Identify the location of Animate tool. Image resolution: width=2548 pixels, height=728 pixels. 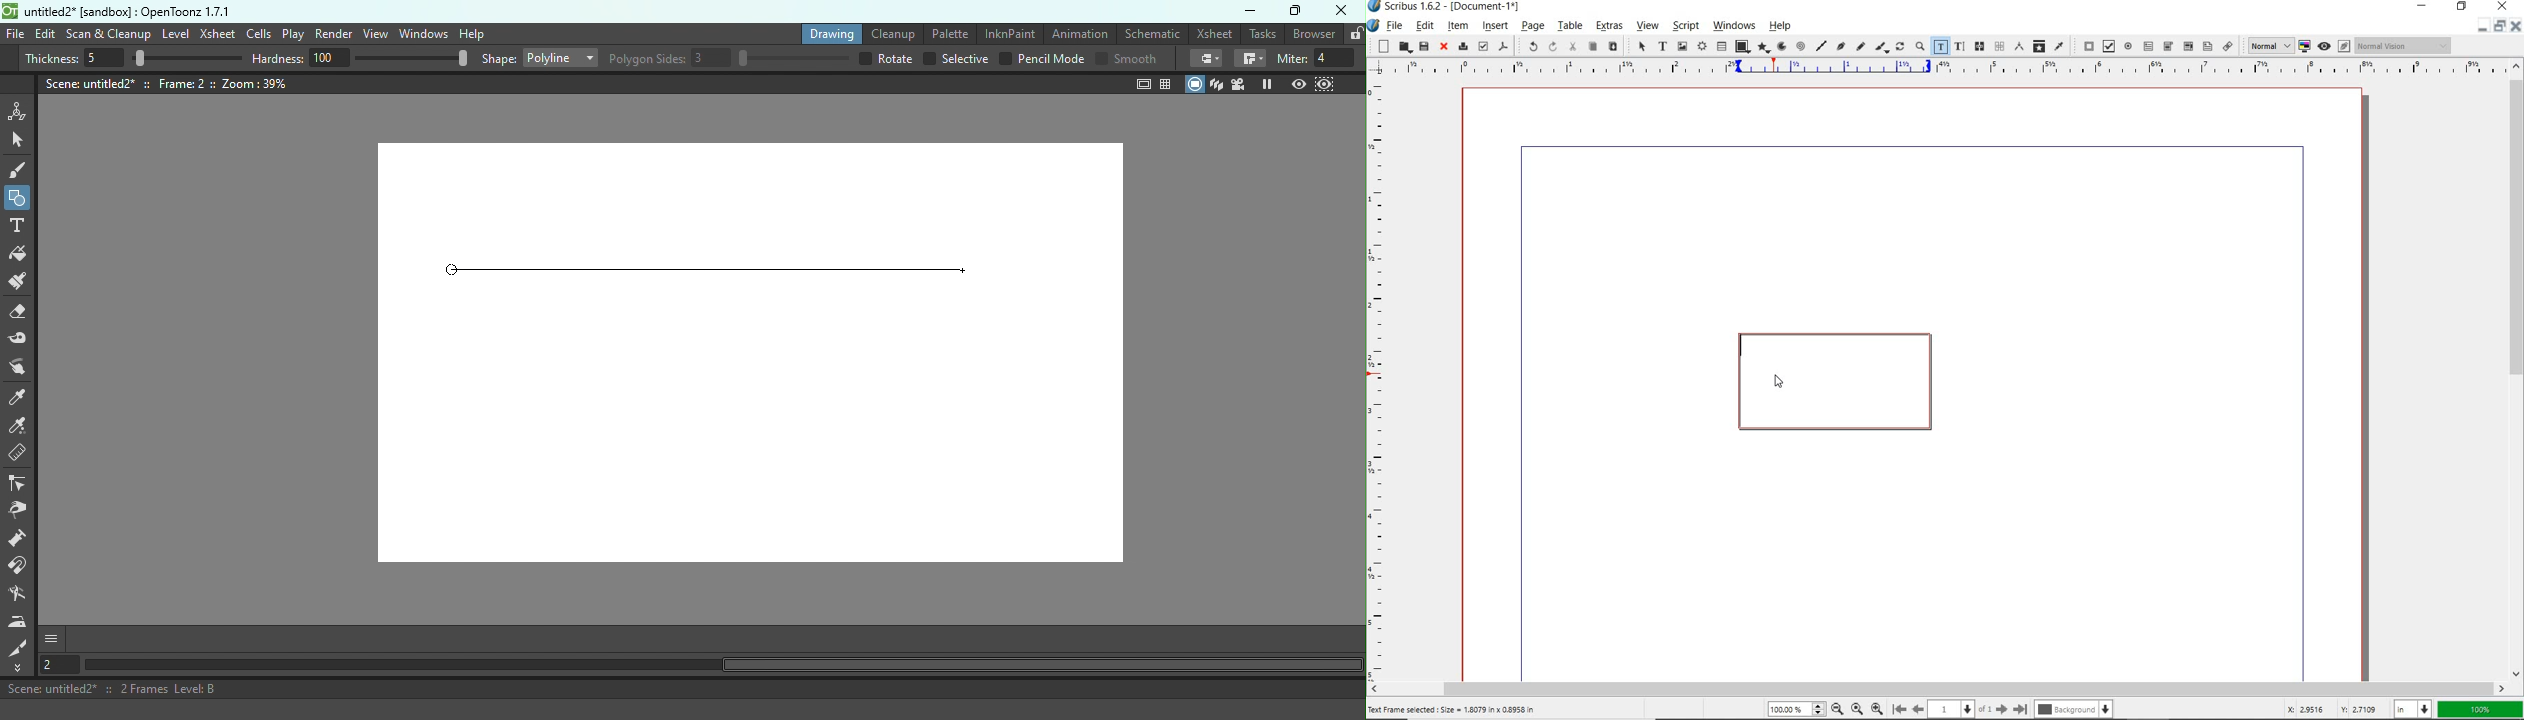
(20, 111).